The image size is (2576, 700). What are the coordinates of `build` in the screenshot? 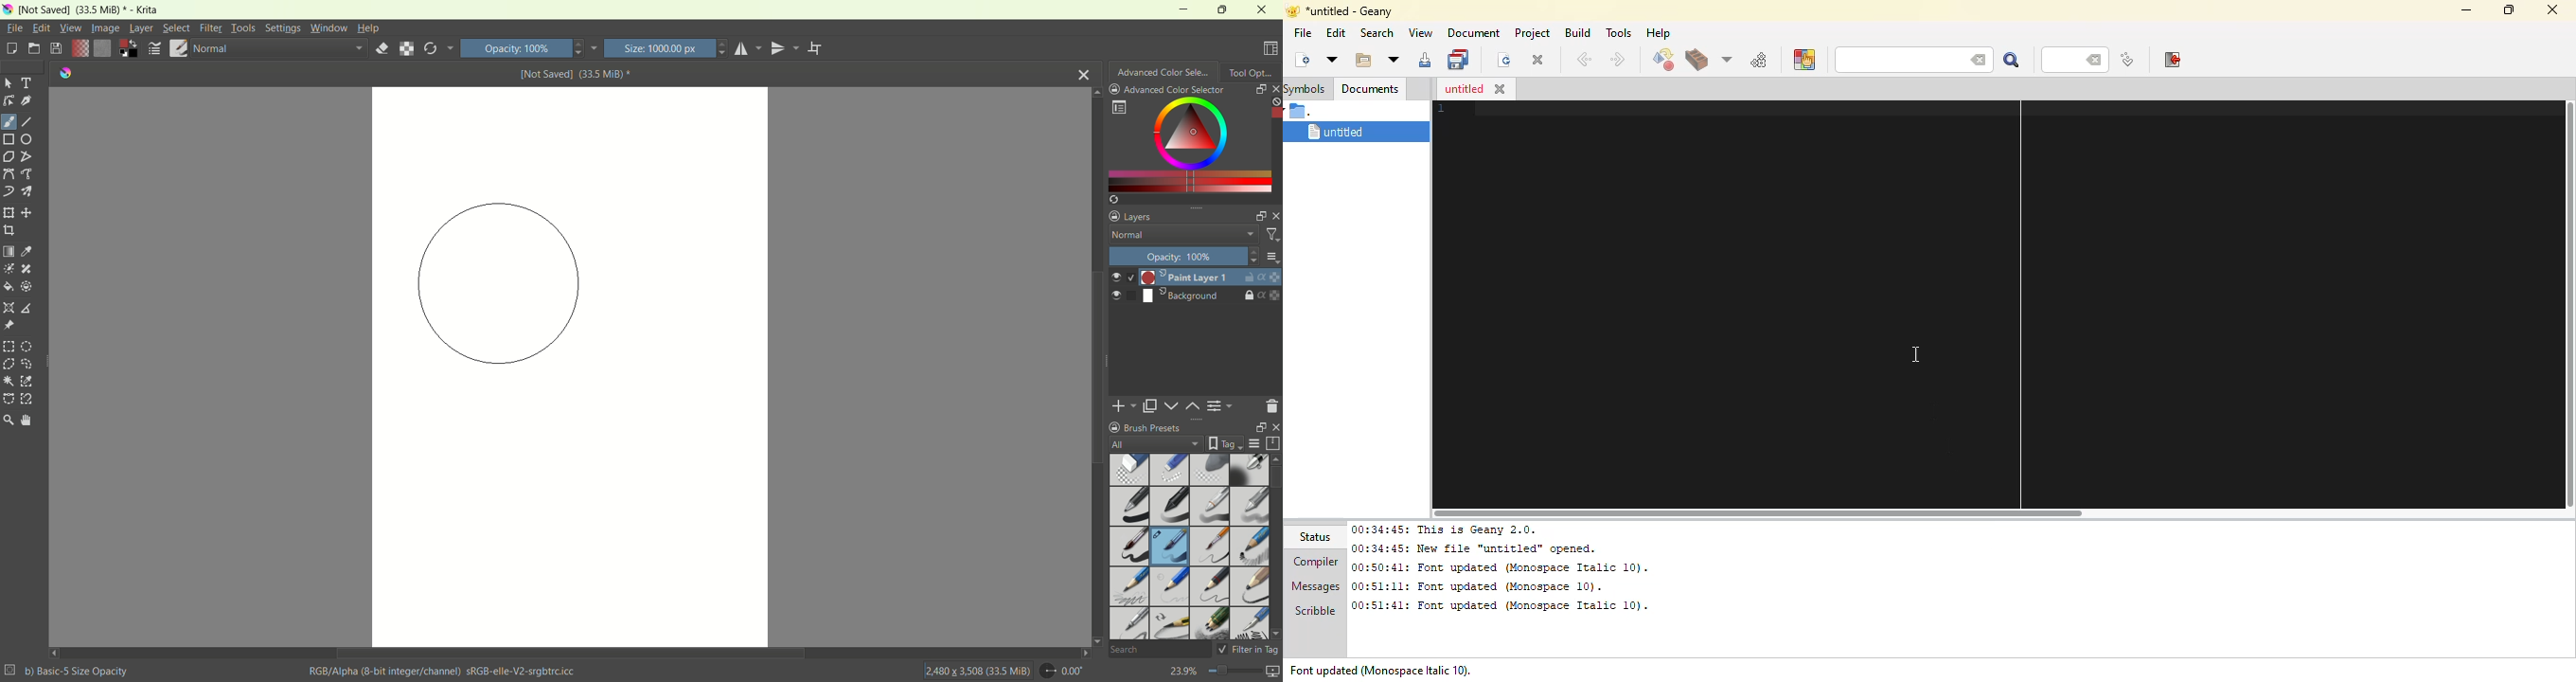 It's located at (1577, 32).